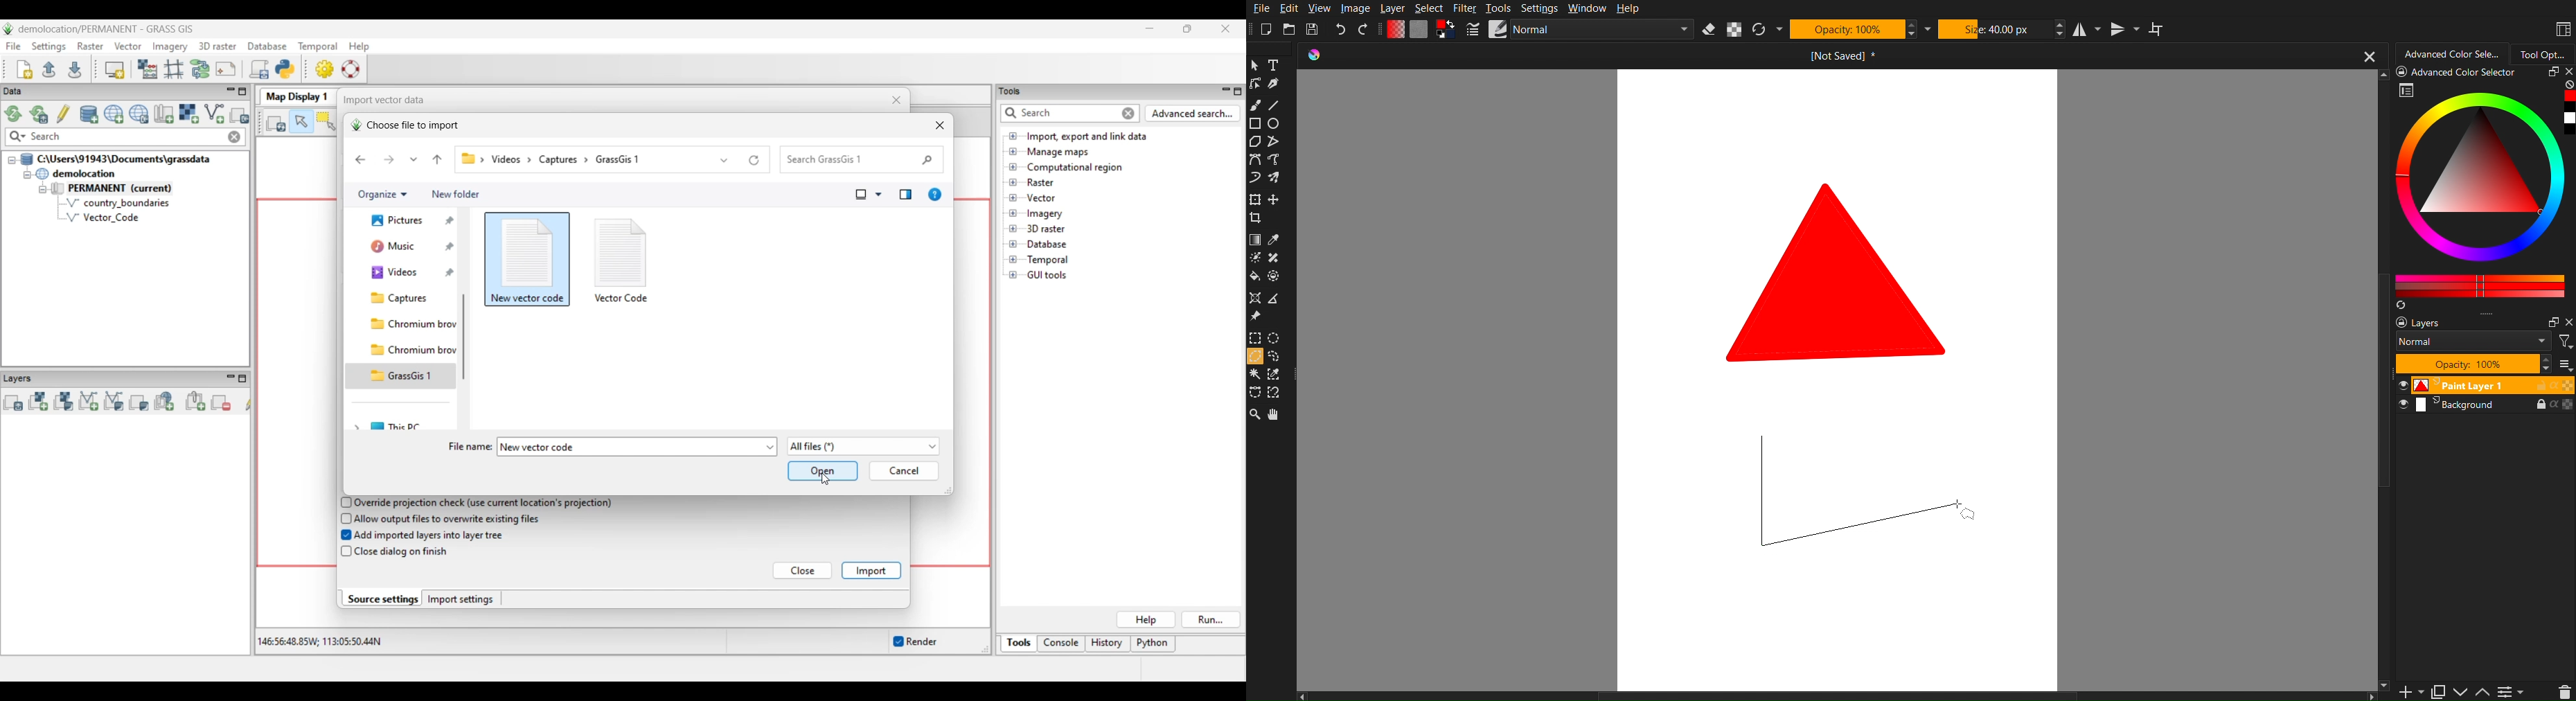  What do you see at coordinates (1281, 416) in the screenshot?
I see `Pan` at bounding box center [1281, 416].